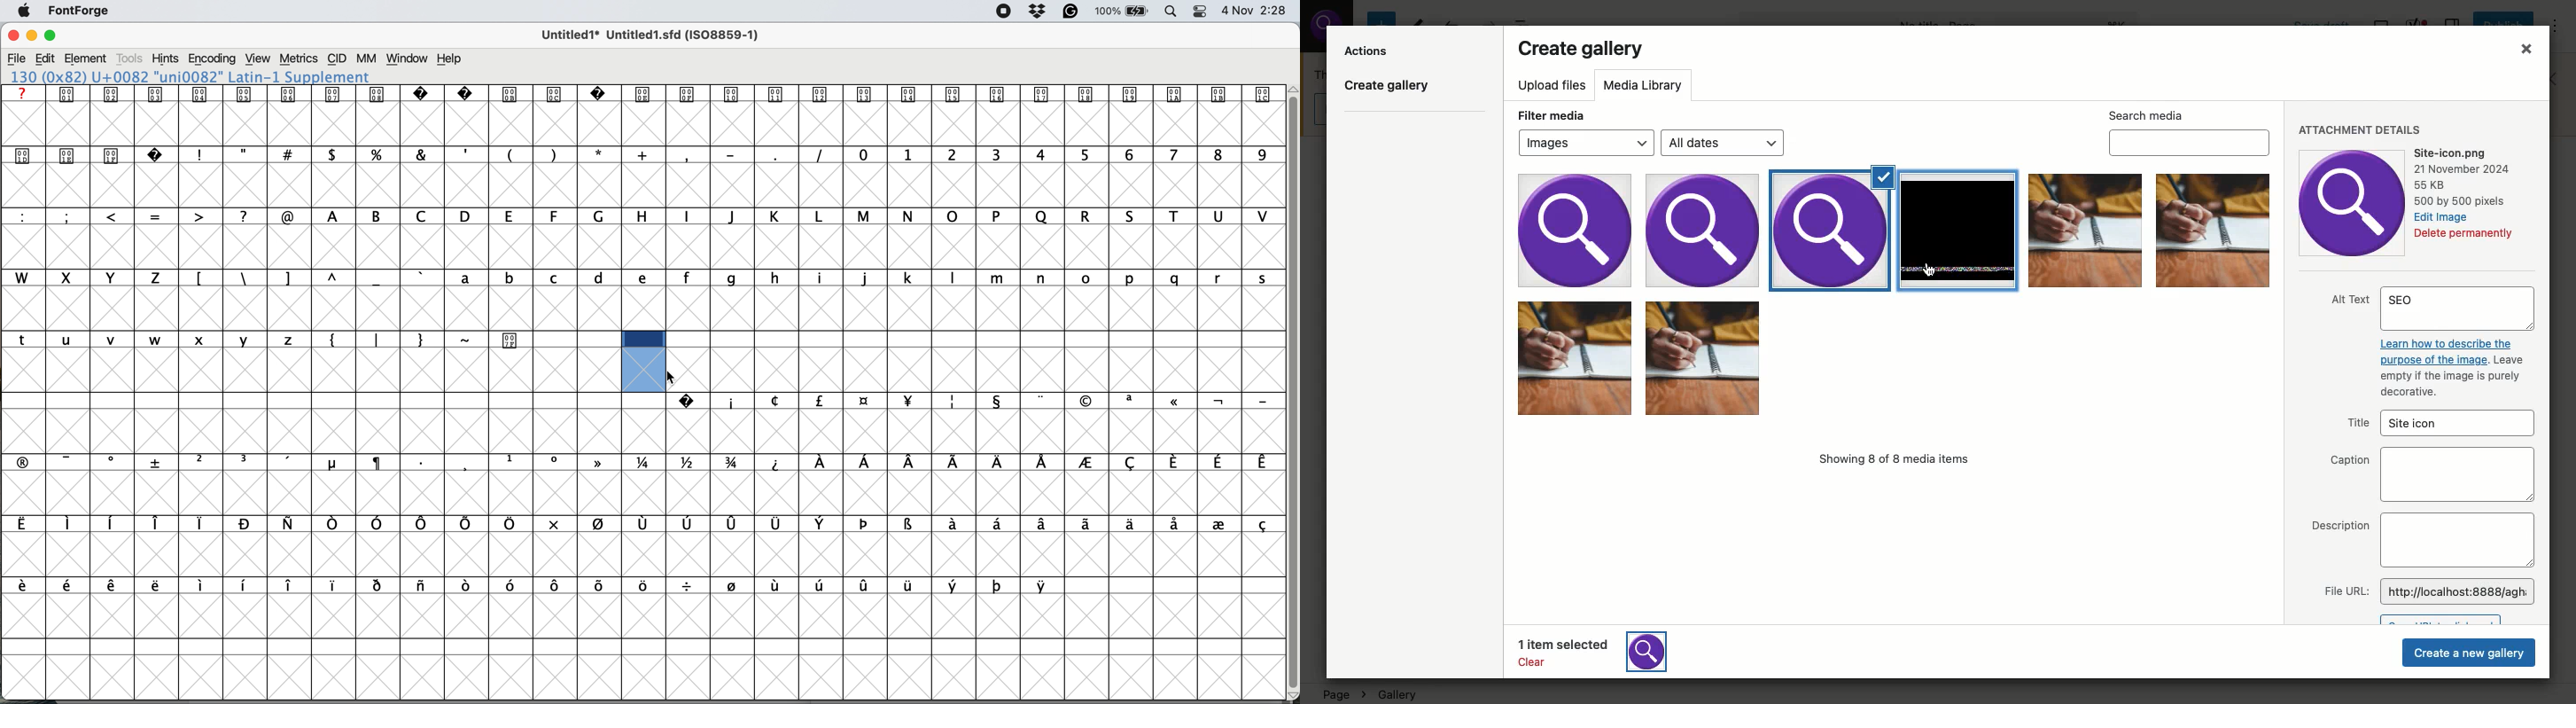 The height and width of the screenshot is (728, 2576). I want to click on window, so click(409, 59).